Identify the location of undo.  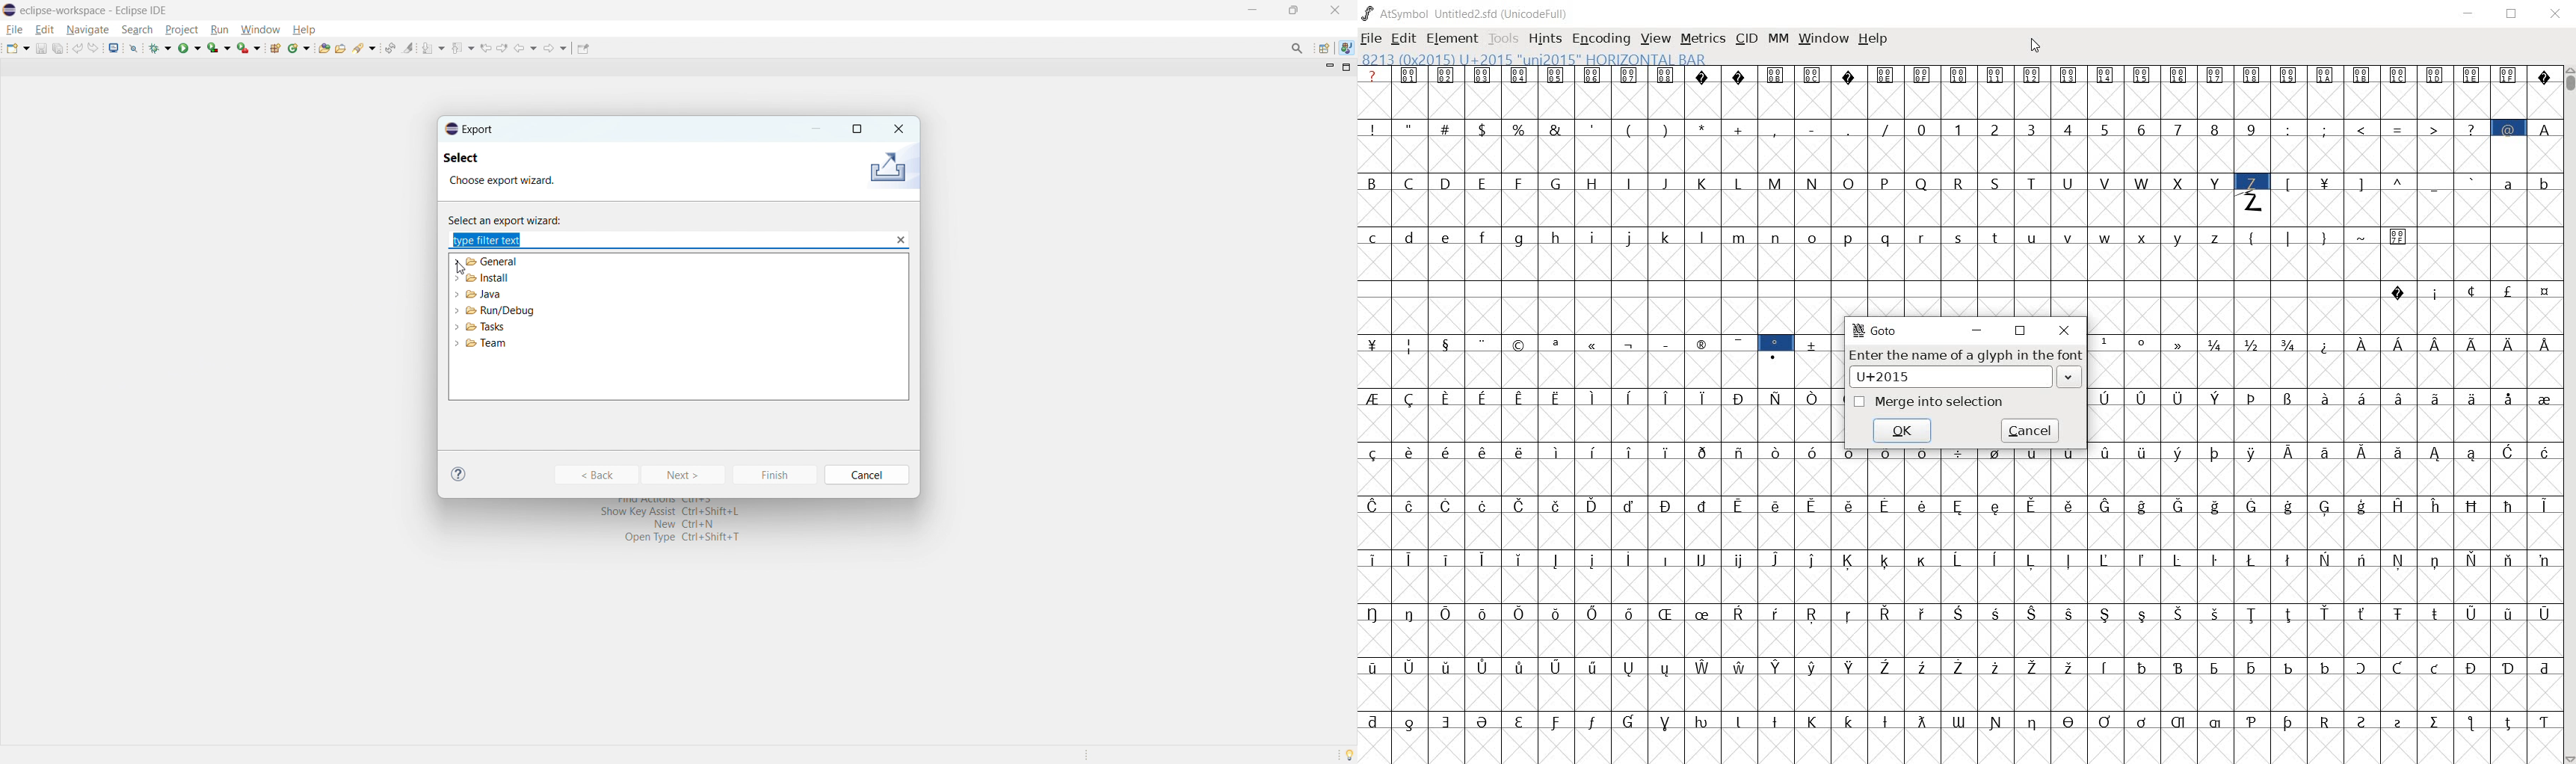
(77, 48).